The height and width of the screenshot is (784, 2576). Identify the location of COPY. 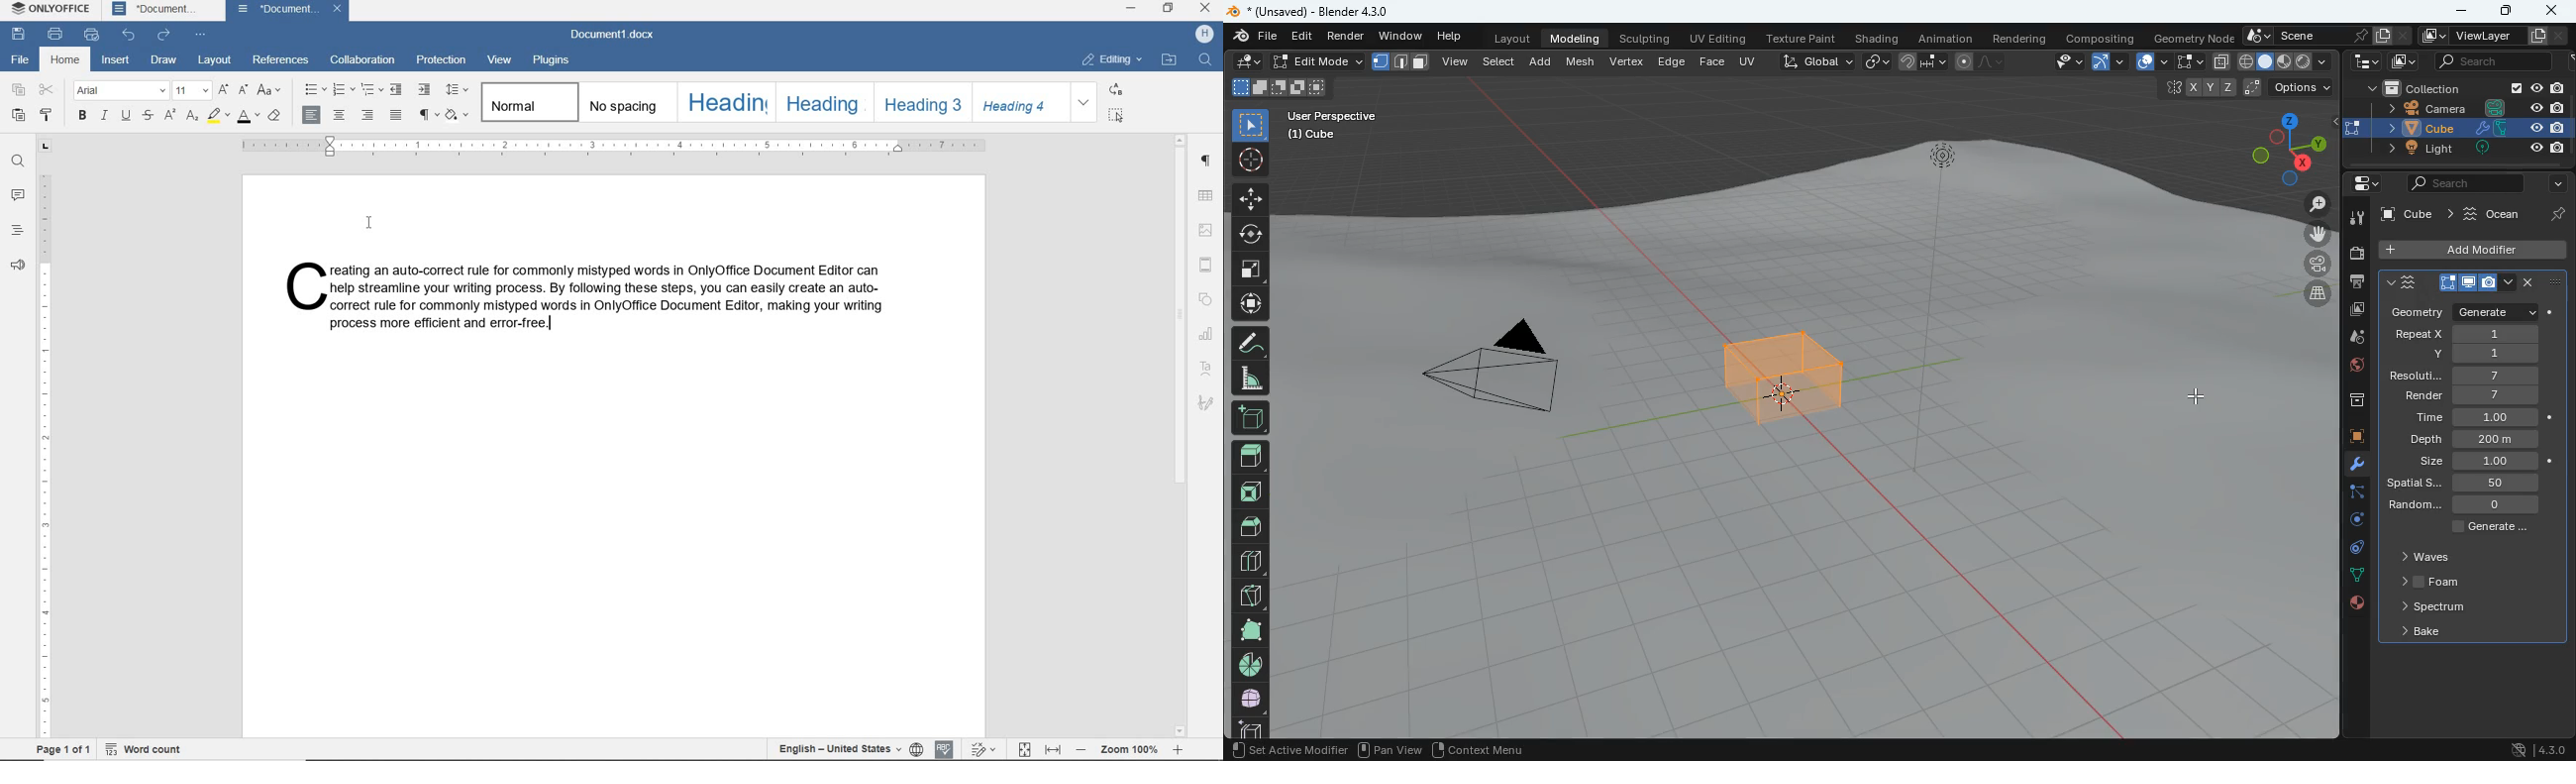
(19, 90).